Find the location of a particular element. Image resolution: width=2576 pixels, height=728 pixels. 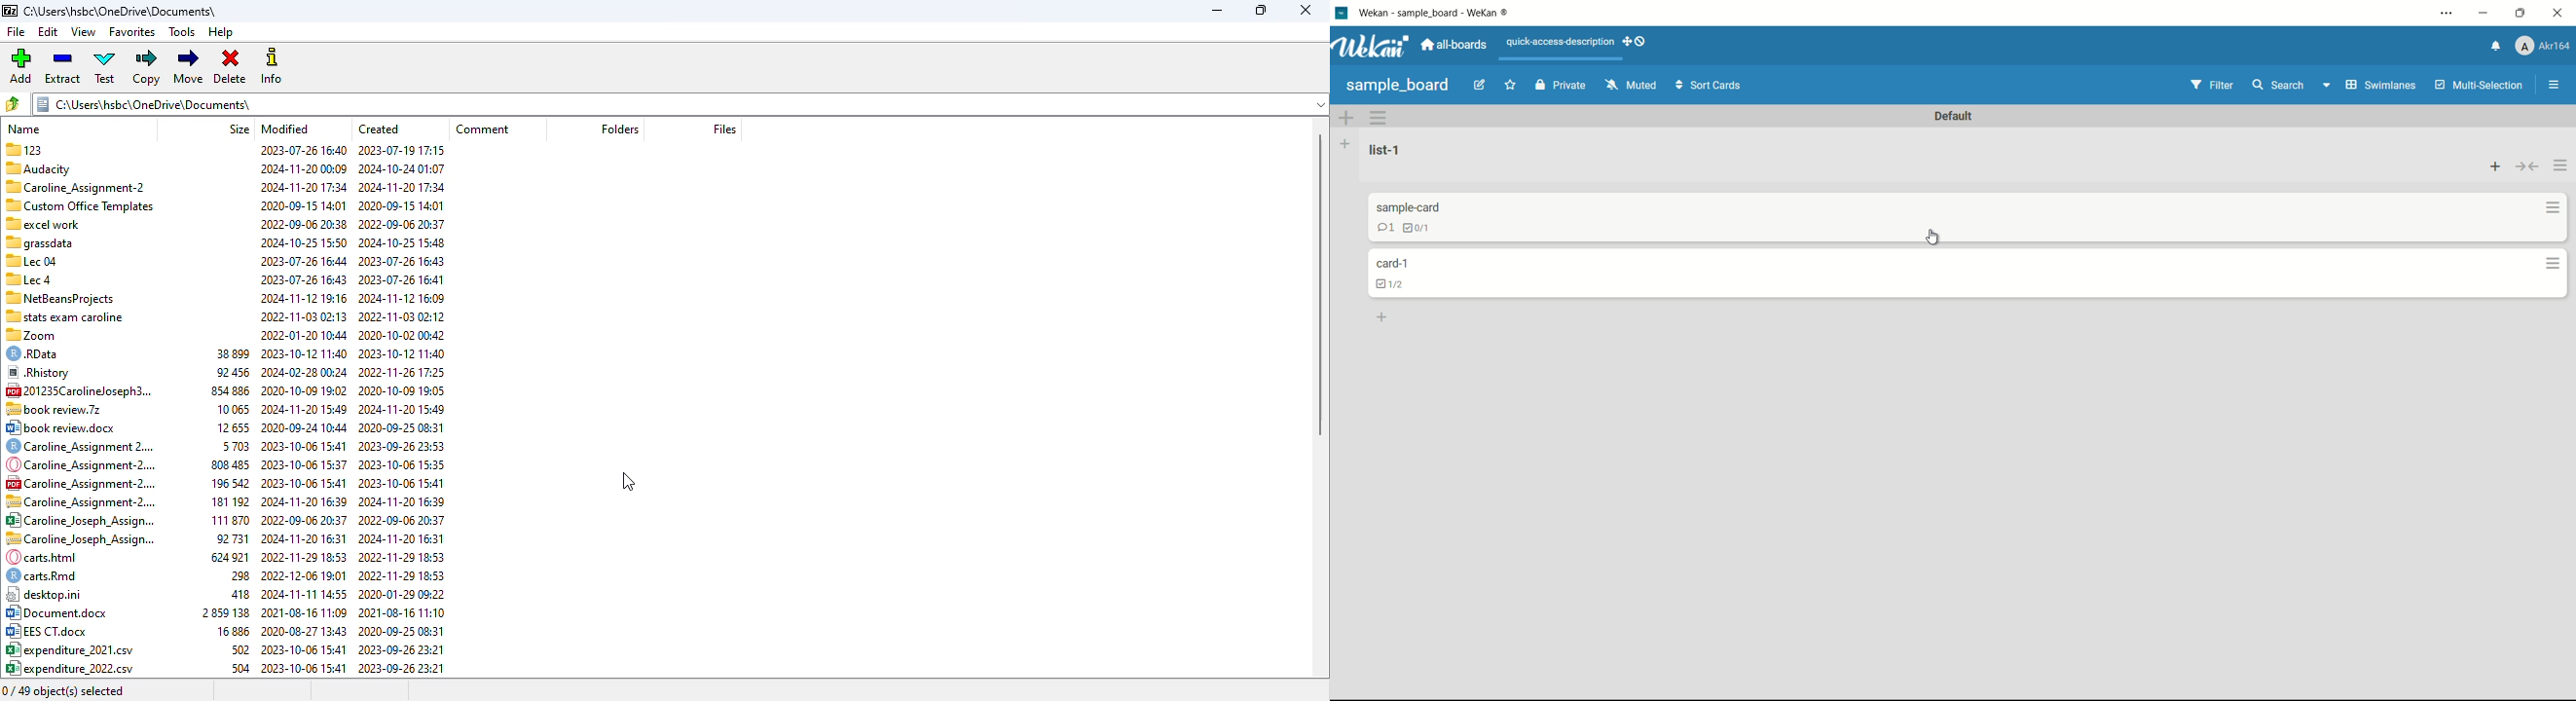

profile is located at coordinates (2542, 46).